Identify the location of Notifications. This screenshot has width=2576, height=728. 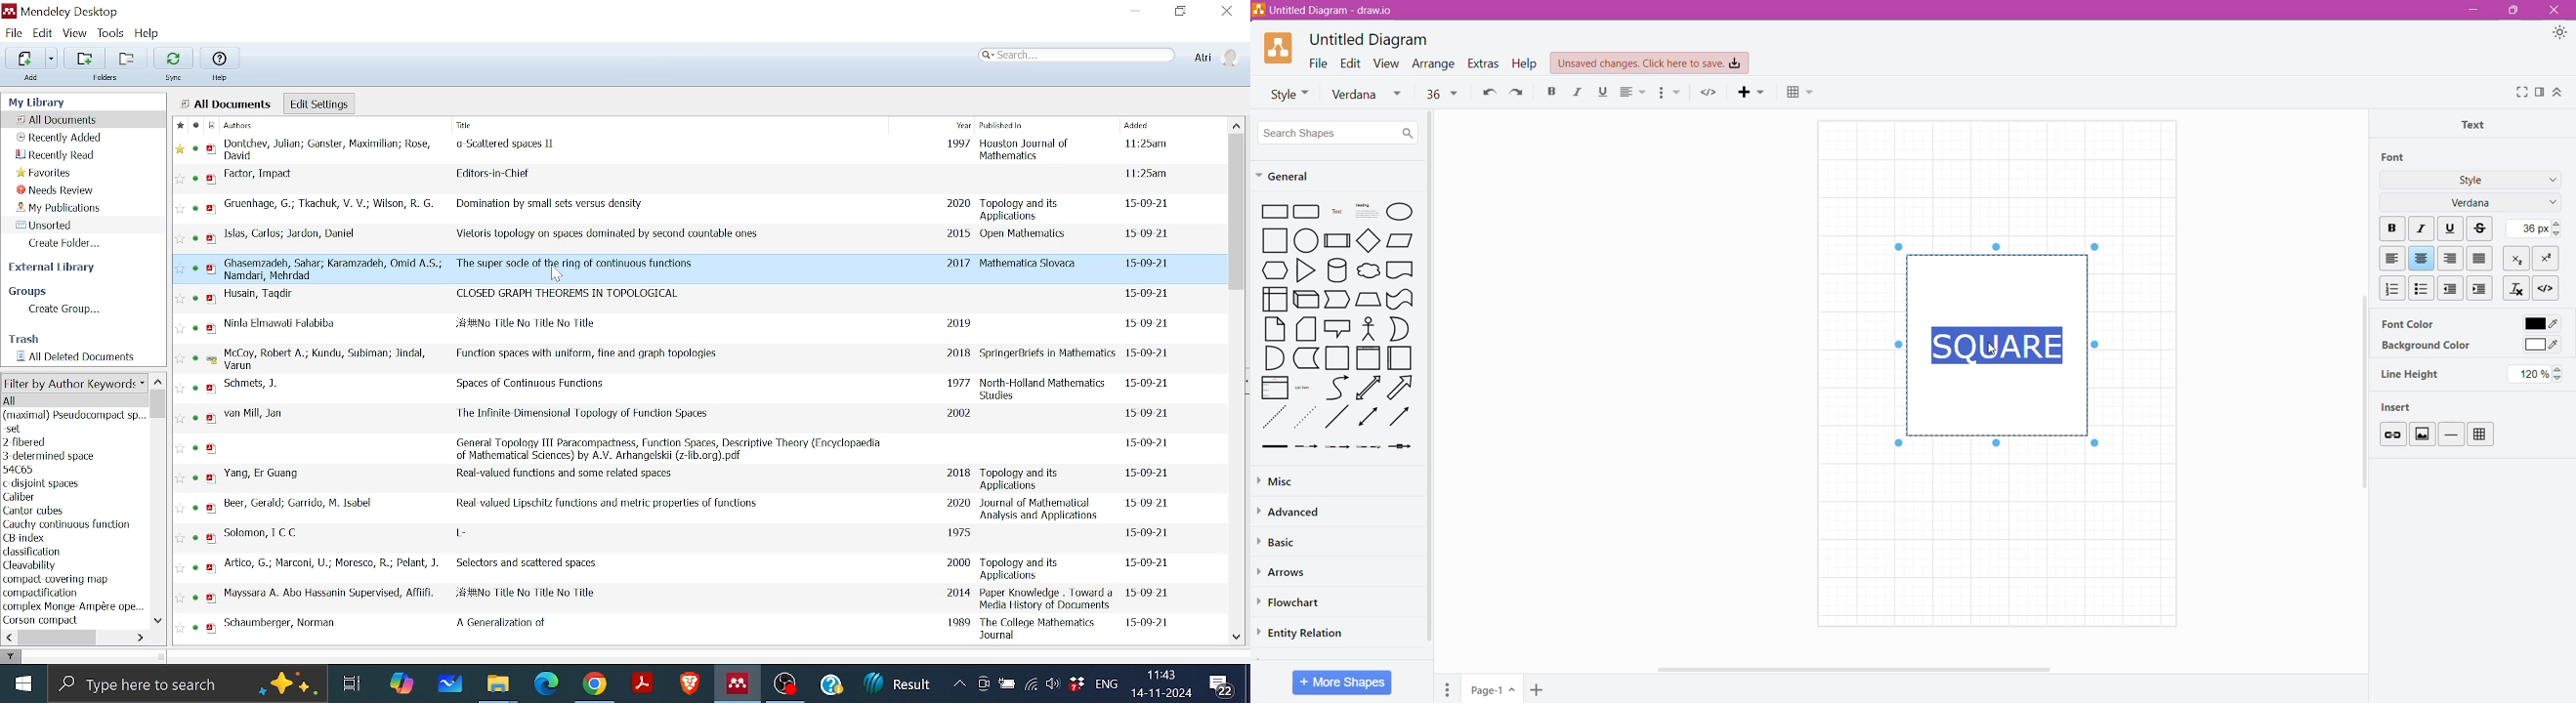
(1228, 684).